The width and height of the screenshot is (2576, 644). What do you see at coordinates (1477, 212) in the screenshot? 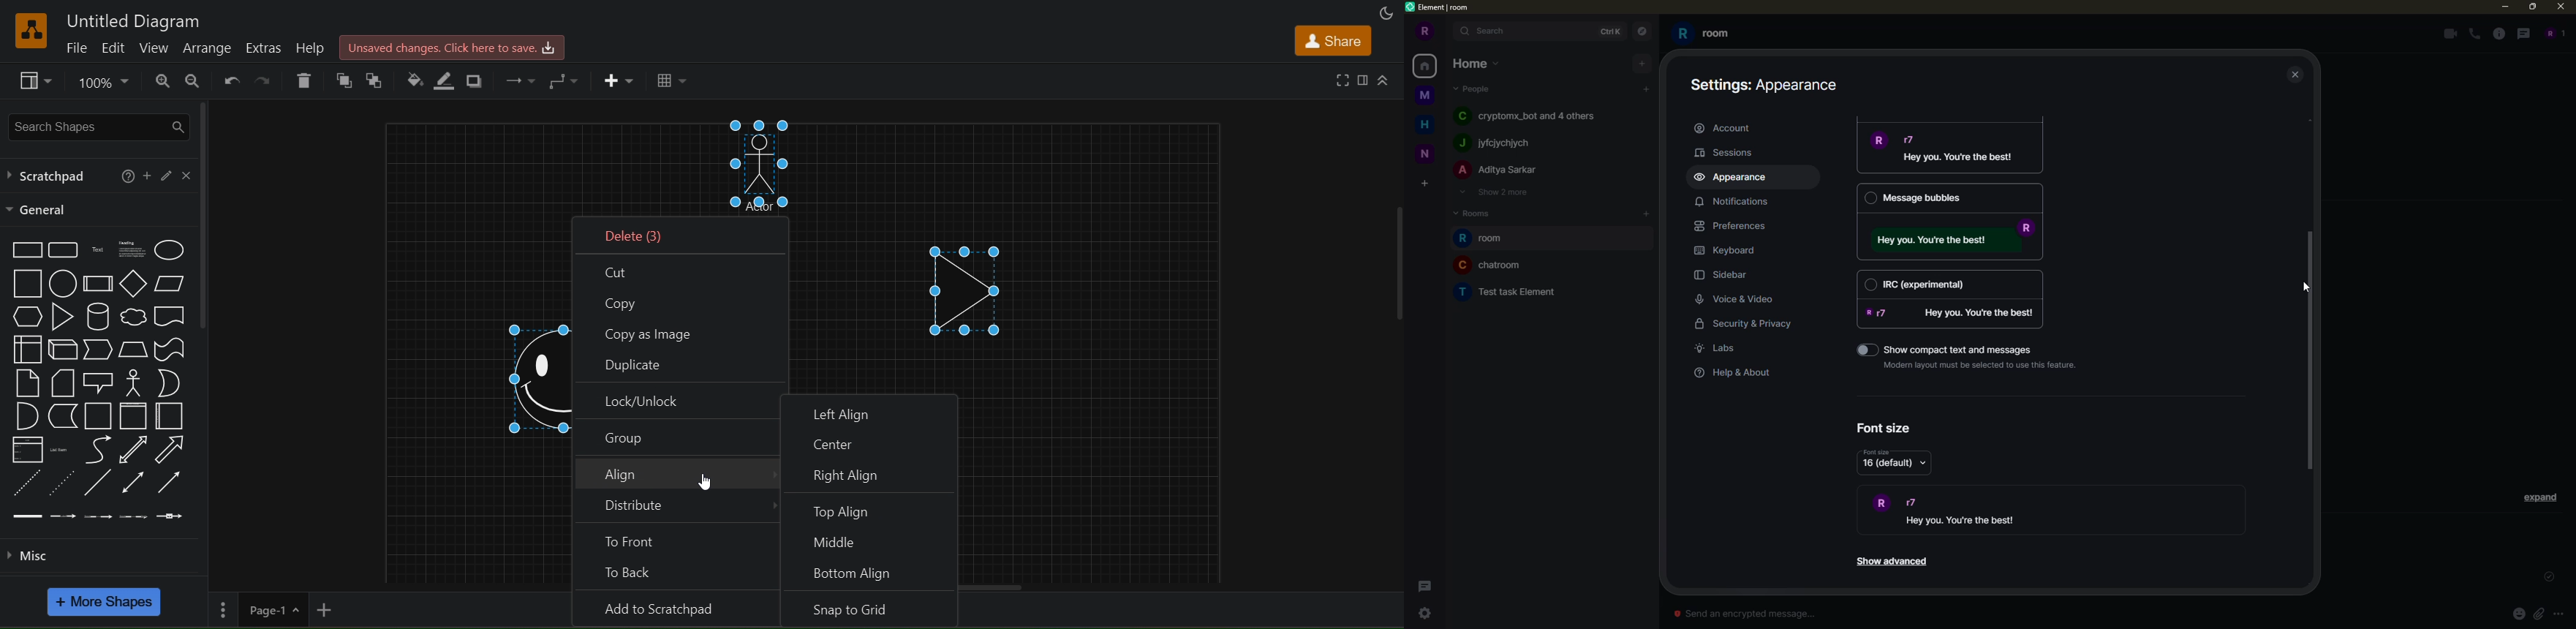
I see `rooms` at bounding box center [1477, 212].